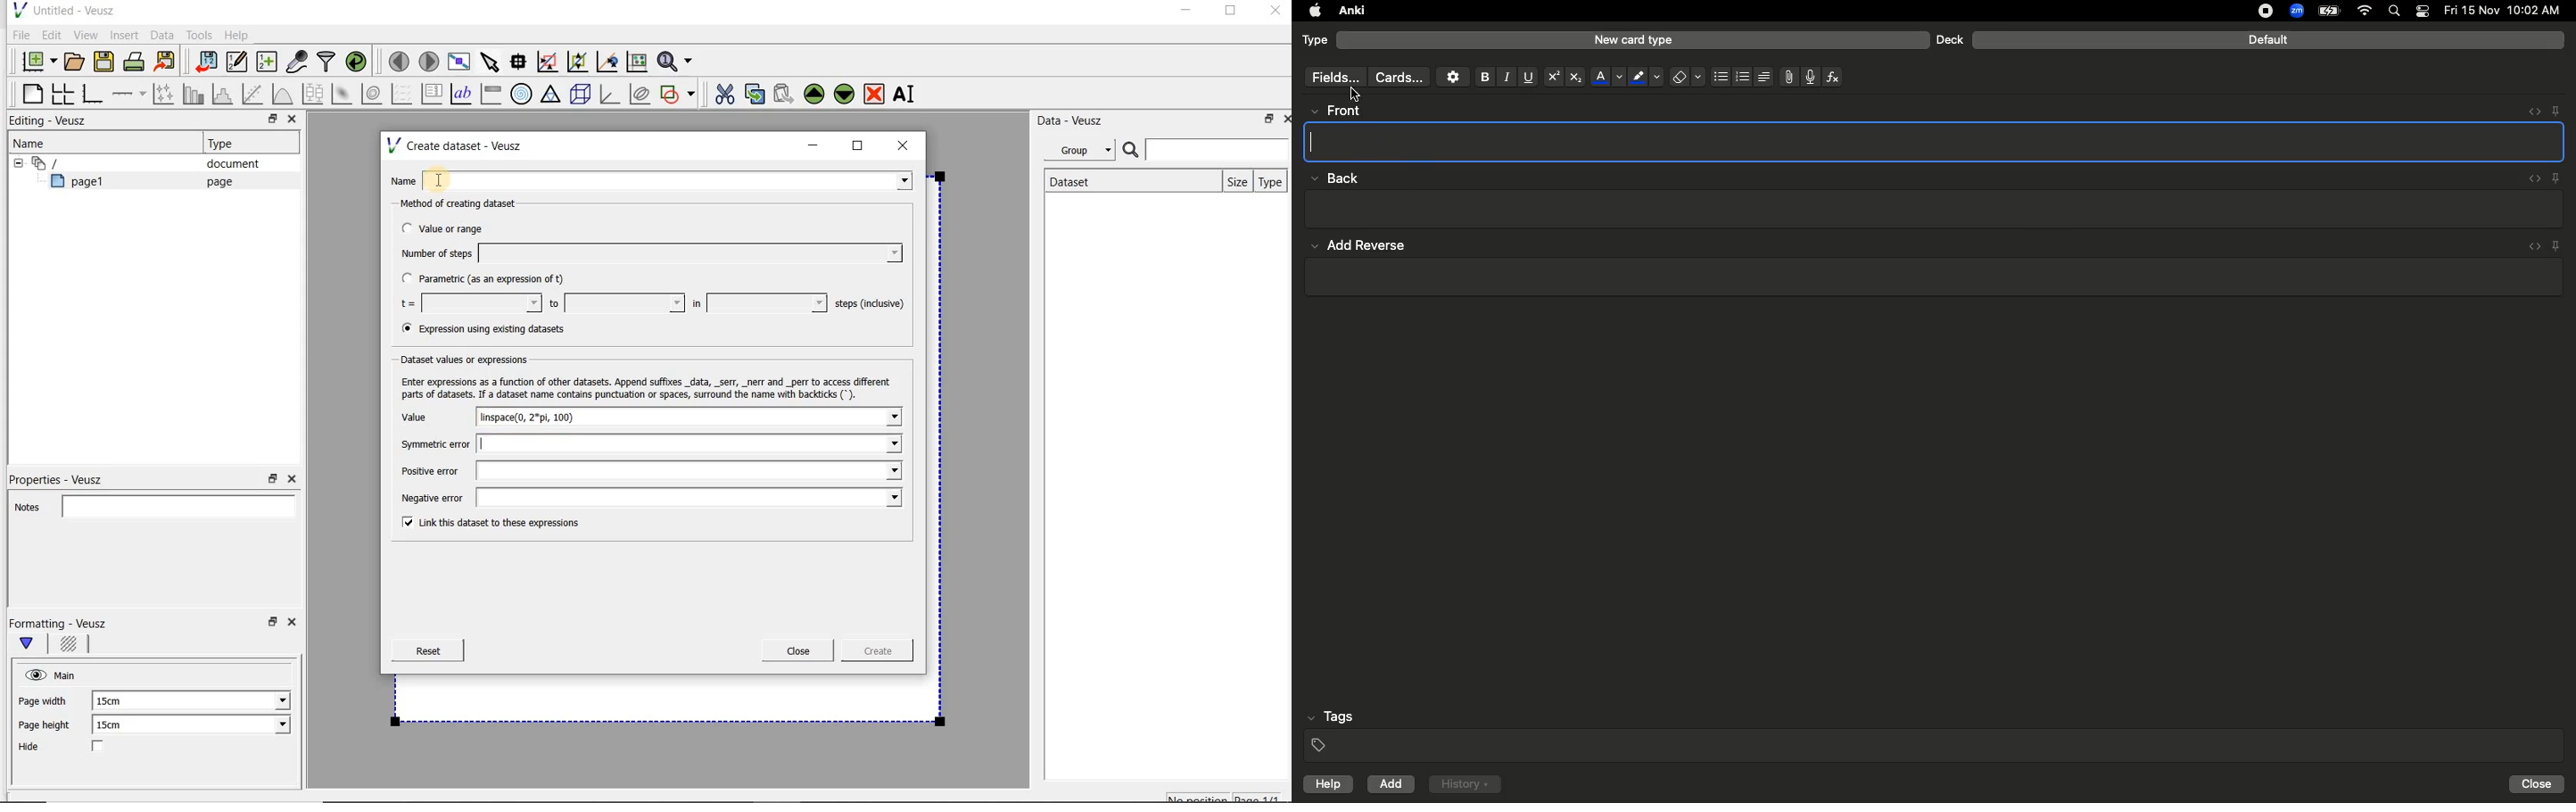 This screenshot has width=2576, height=812. I want to click on Bold, so click(1483, 76).